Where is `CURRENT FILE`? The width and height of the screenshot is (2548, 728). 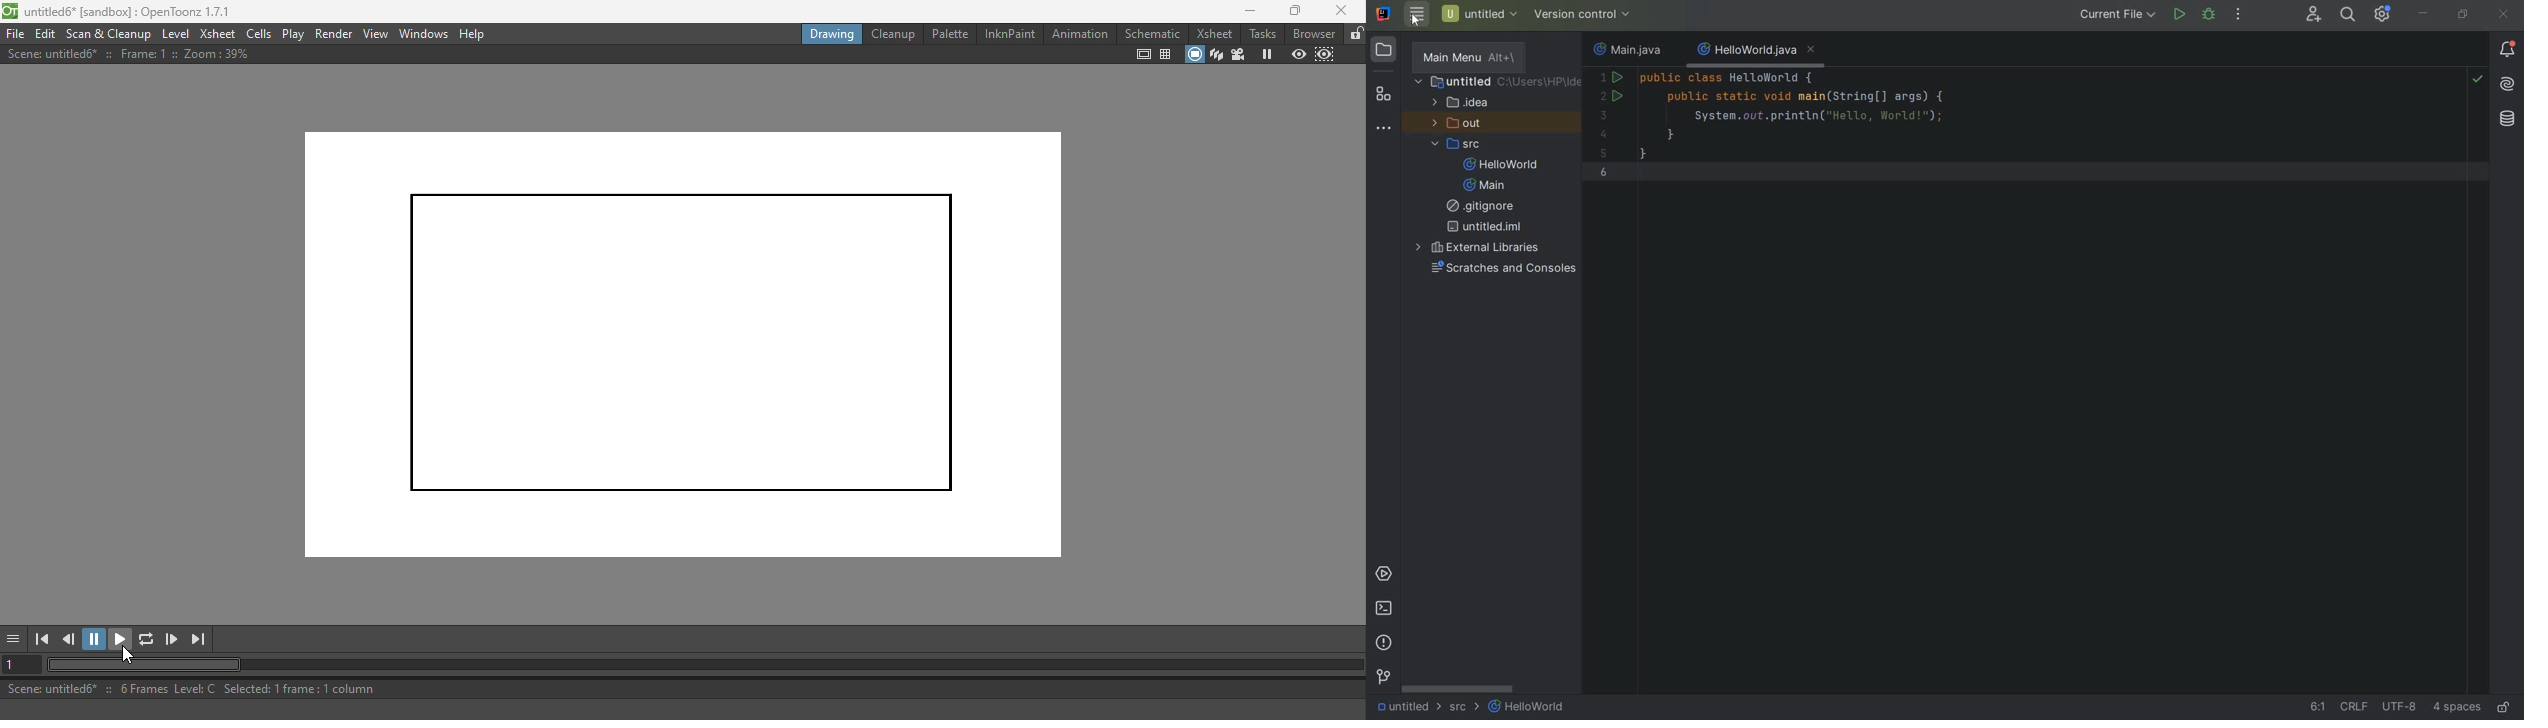 CURRENT FILE is located at coordinates (2117, 16).